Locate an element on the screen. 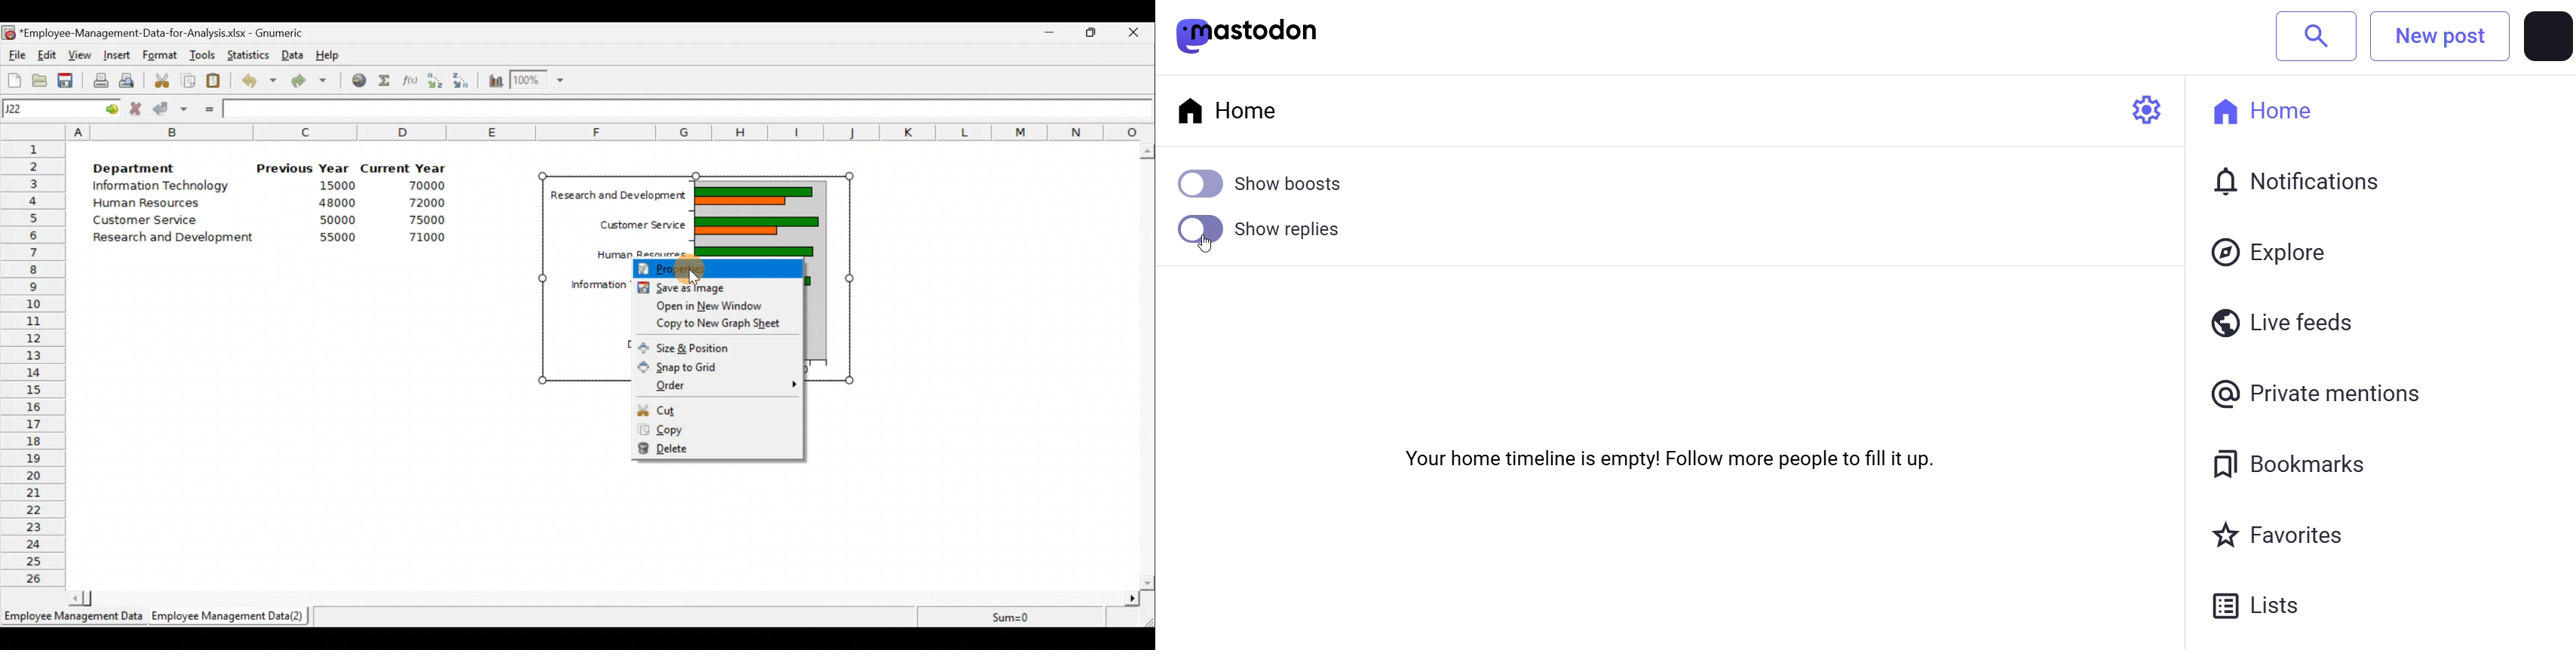 The image size is (2576, 672). go to is located at coordinates (111, 109).